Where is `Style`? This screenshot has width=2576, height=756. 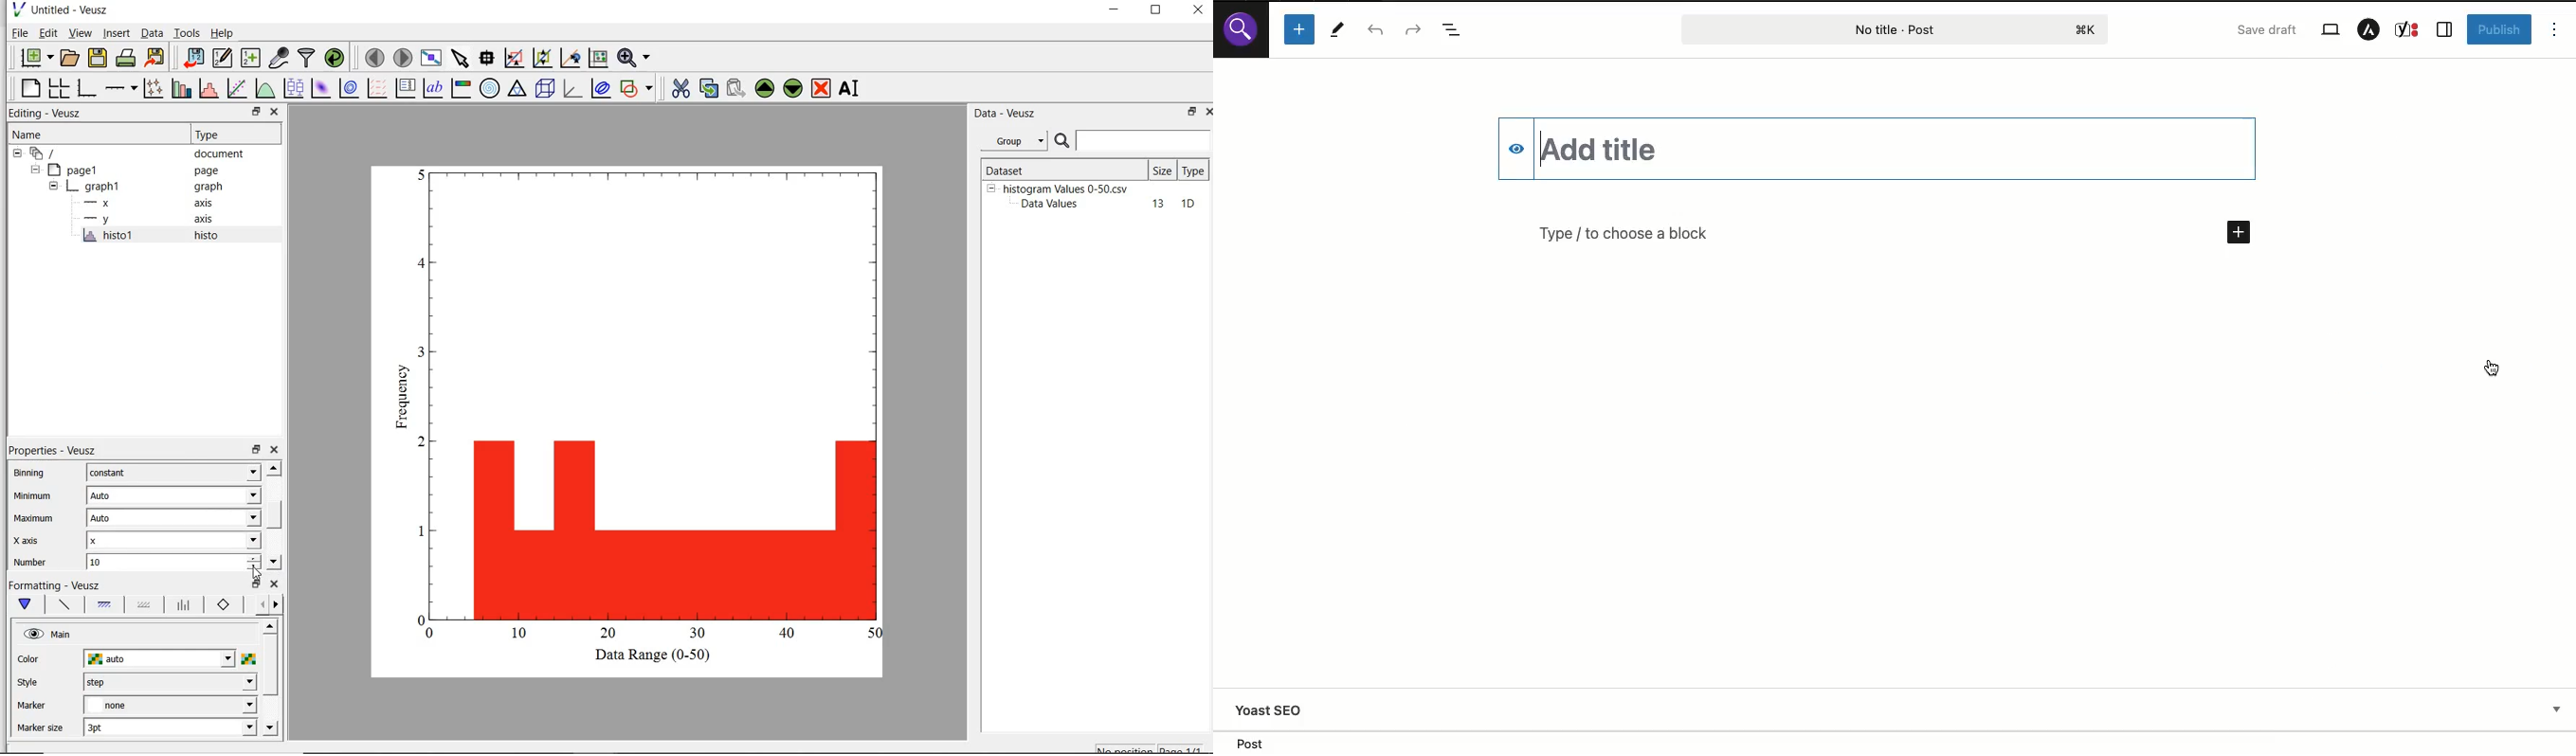
Style is located at coordinates (31, 684).